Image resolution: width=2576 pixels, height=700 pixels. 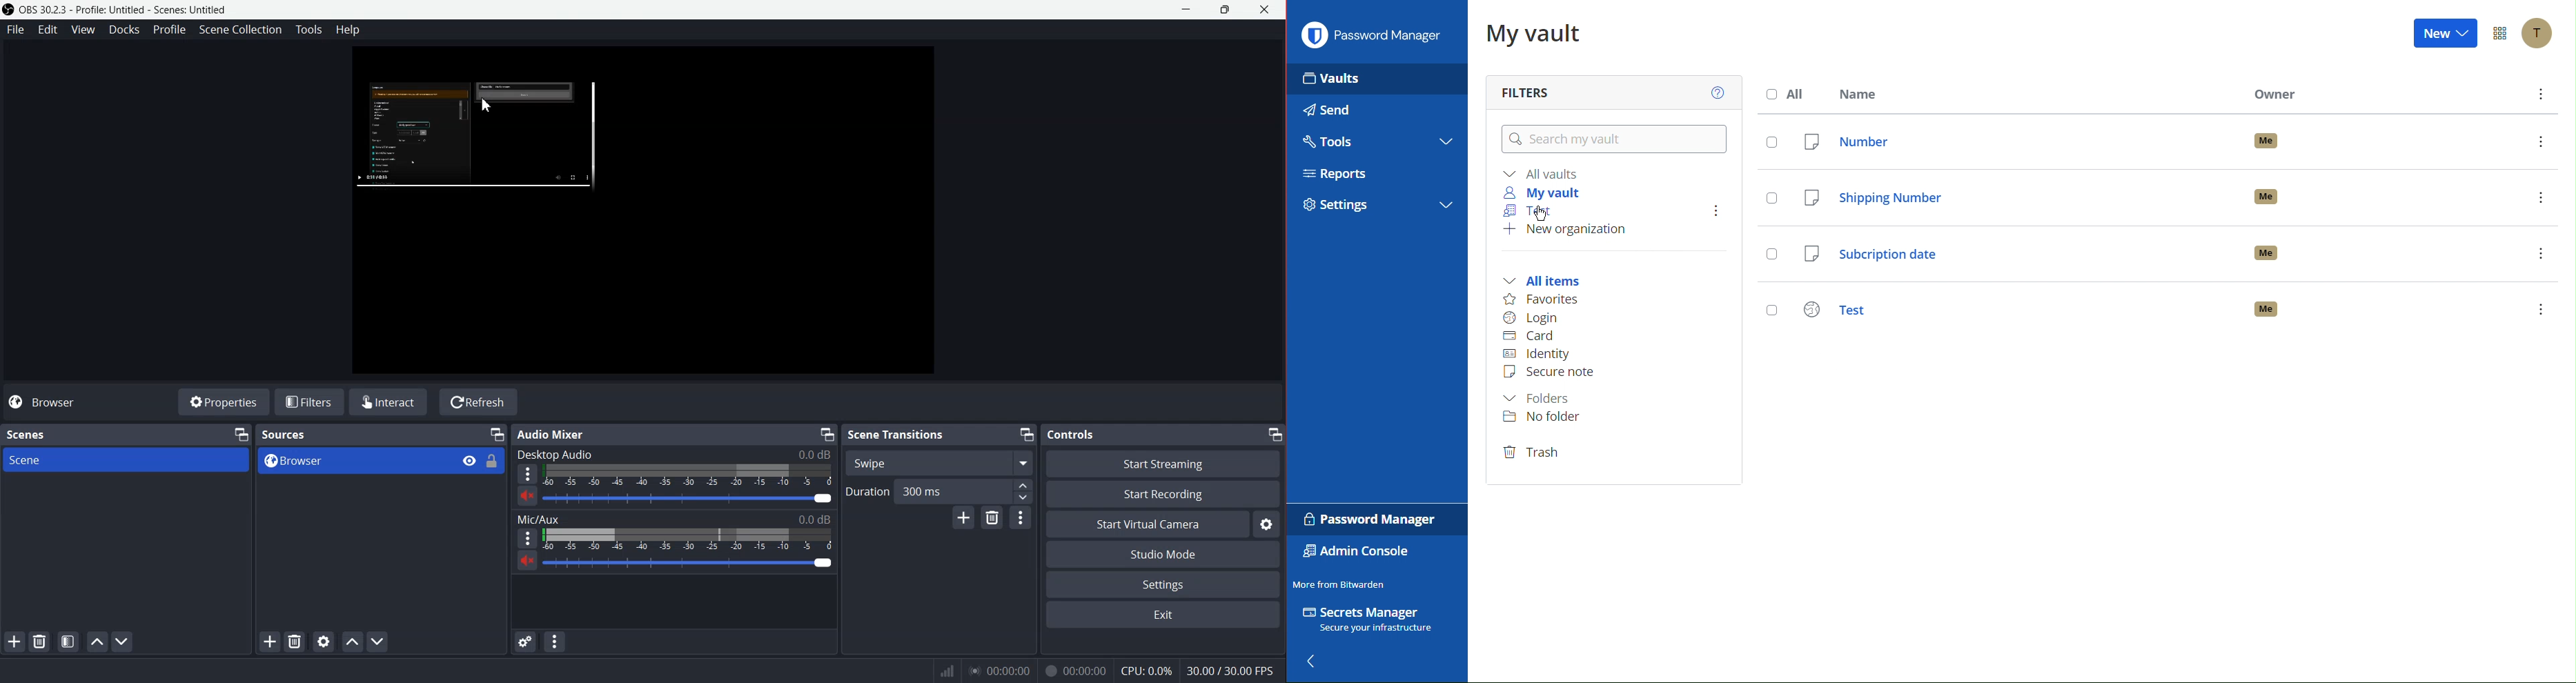 What do you see at coordinates (1267, 525) in the screenshot?
I see `Settings` at bounding box center [1267, 525].